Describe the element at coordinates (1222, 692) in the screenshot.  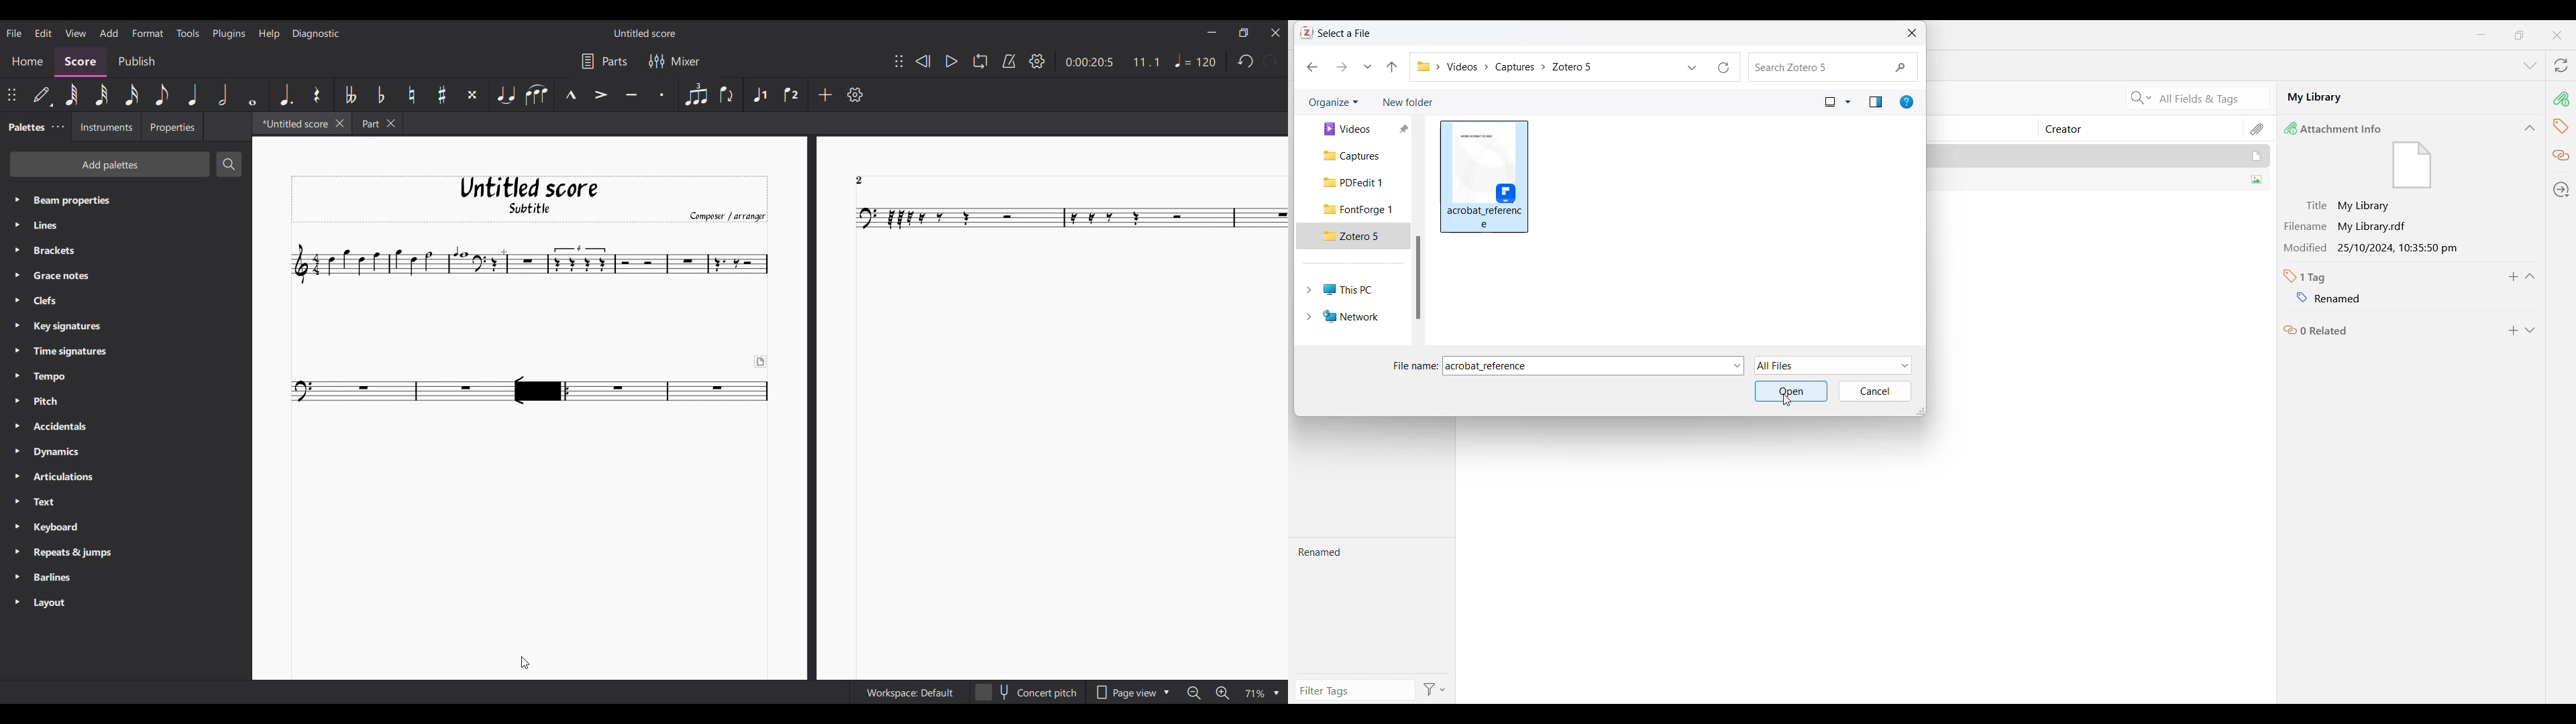
I see `Zoom in` at that location.